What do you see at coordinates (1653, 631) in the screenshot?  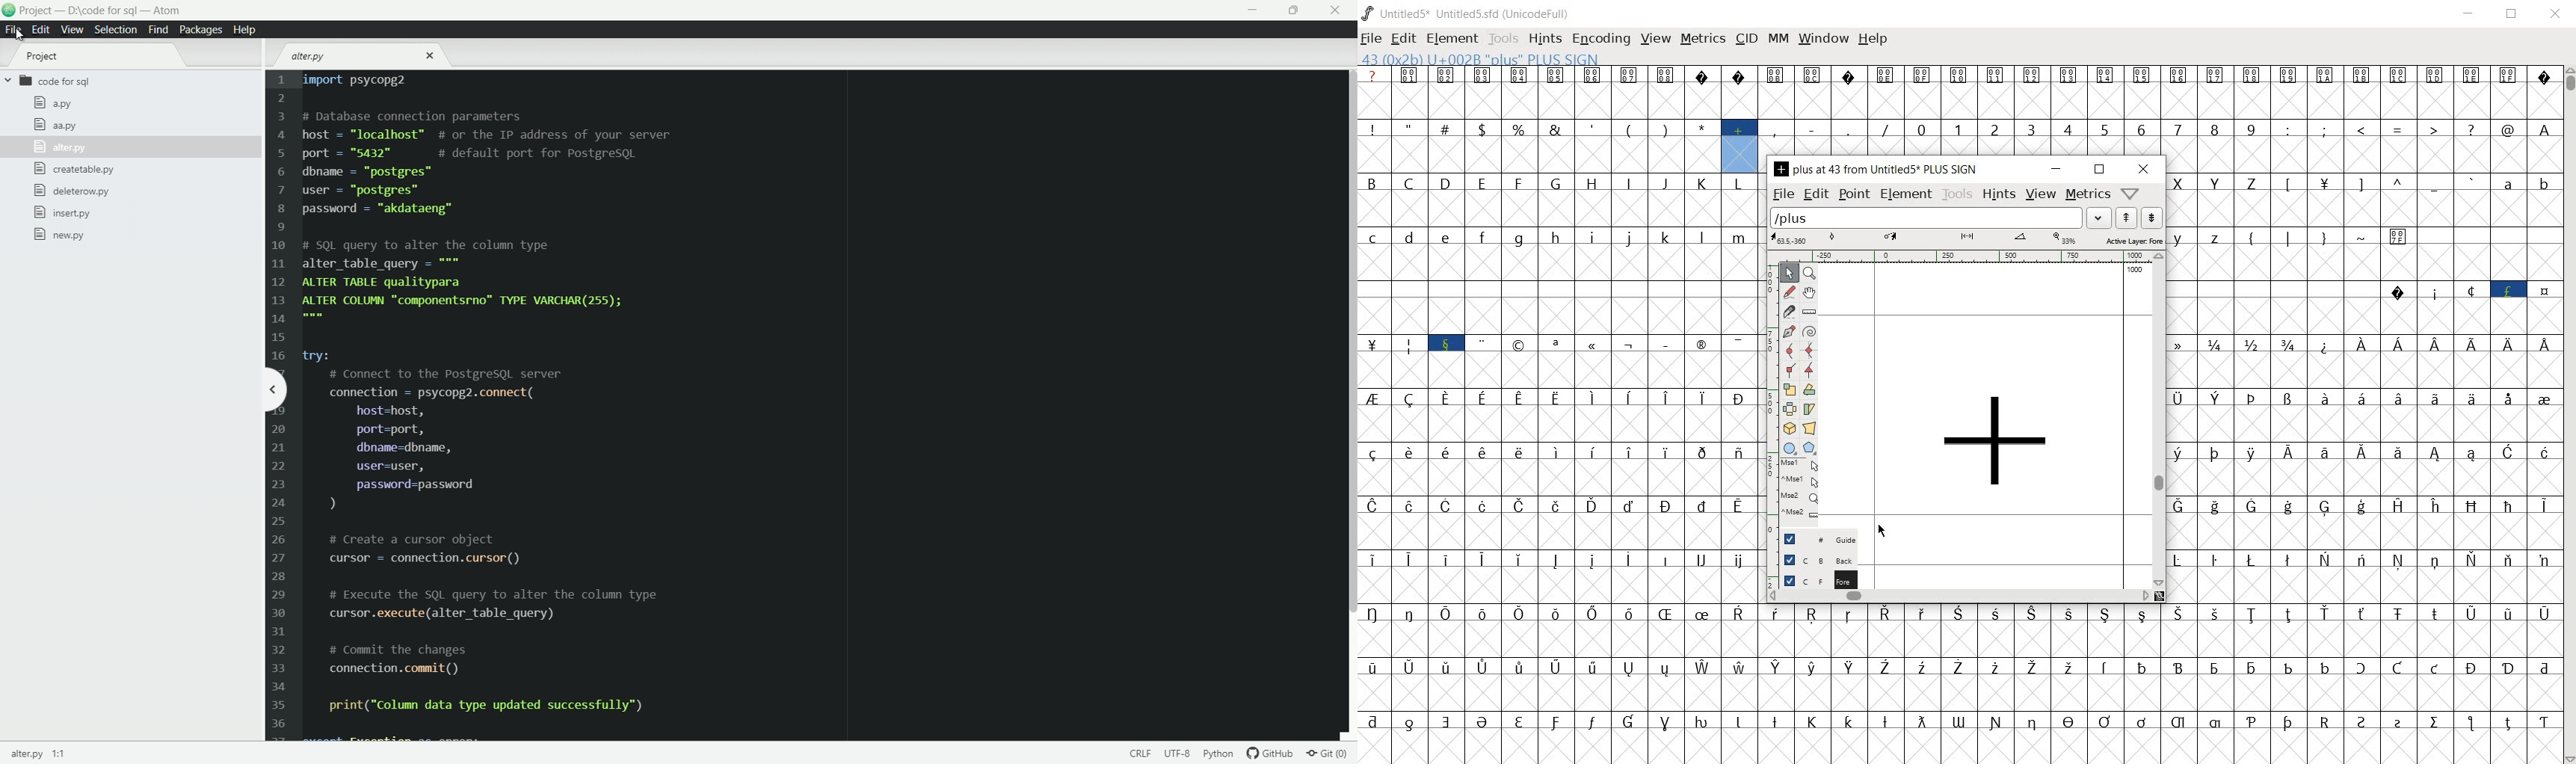 I see `accented characters` at bounding box center [1653, 631].